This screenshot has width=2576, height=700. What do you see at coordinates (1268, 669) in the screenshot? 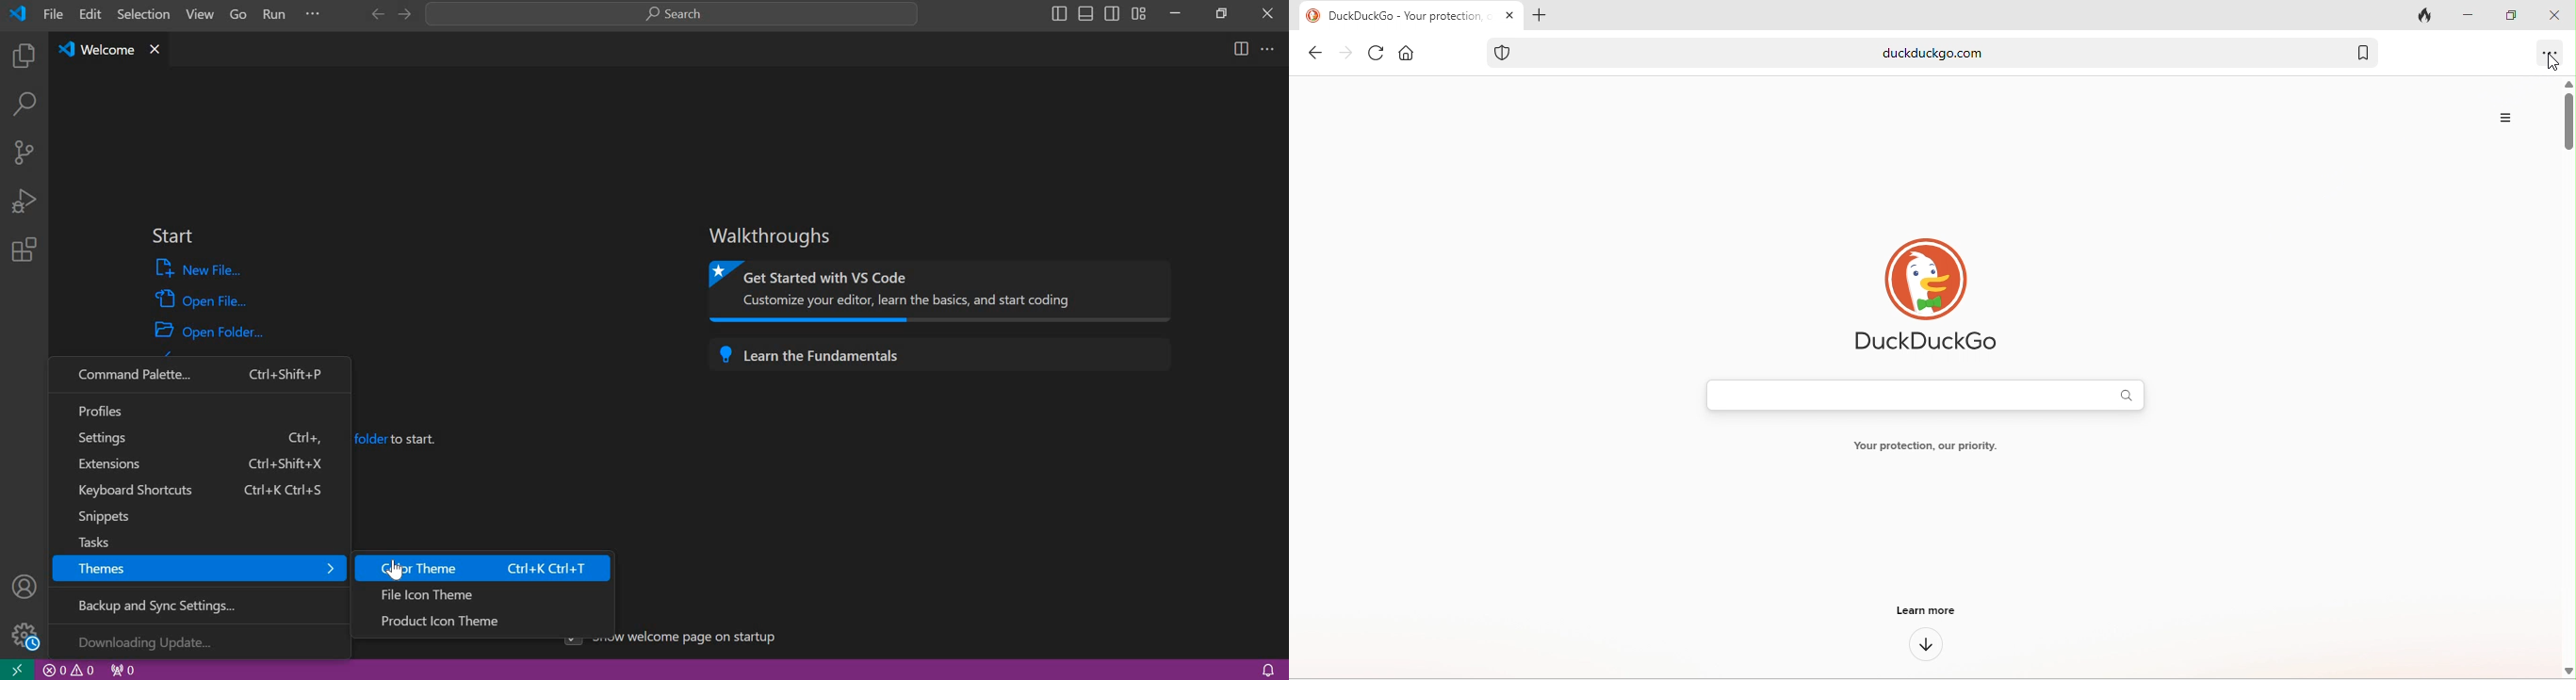
I see `no notifications` at bounding box center [1268, 669].